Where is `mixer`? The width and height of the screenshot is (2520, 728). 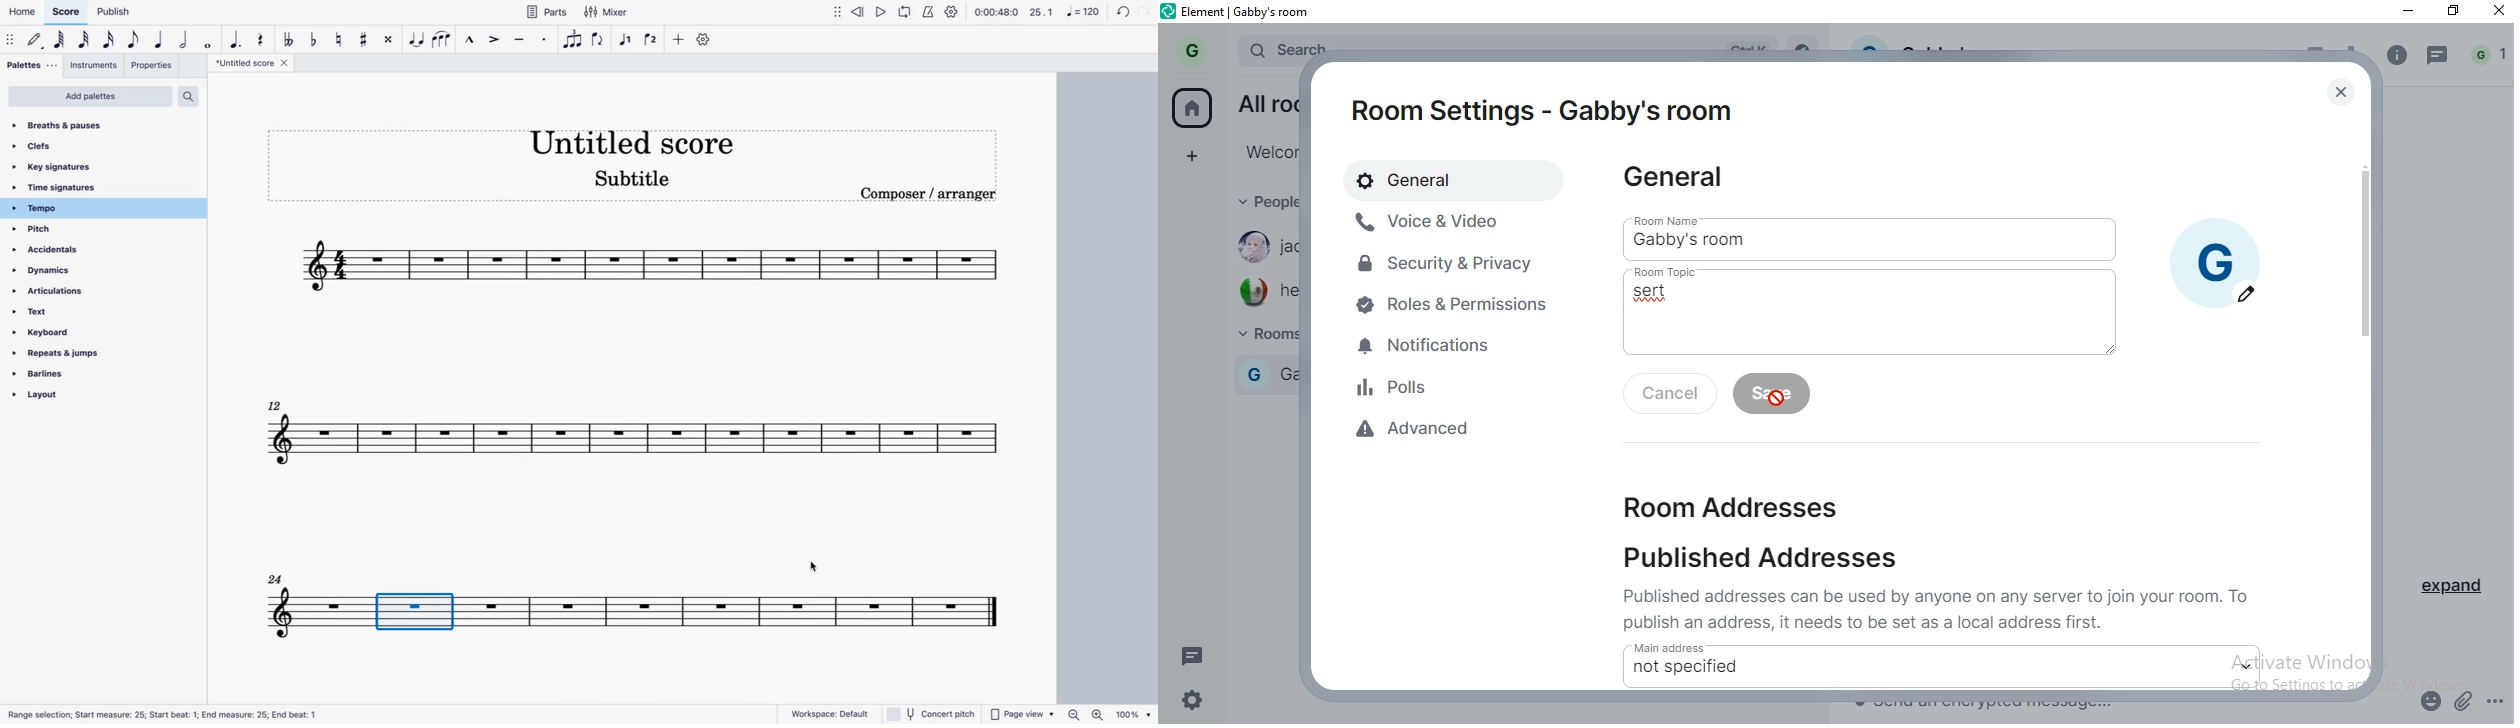 mixer is located at coordinates (606, 13).